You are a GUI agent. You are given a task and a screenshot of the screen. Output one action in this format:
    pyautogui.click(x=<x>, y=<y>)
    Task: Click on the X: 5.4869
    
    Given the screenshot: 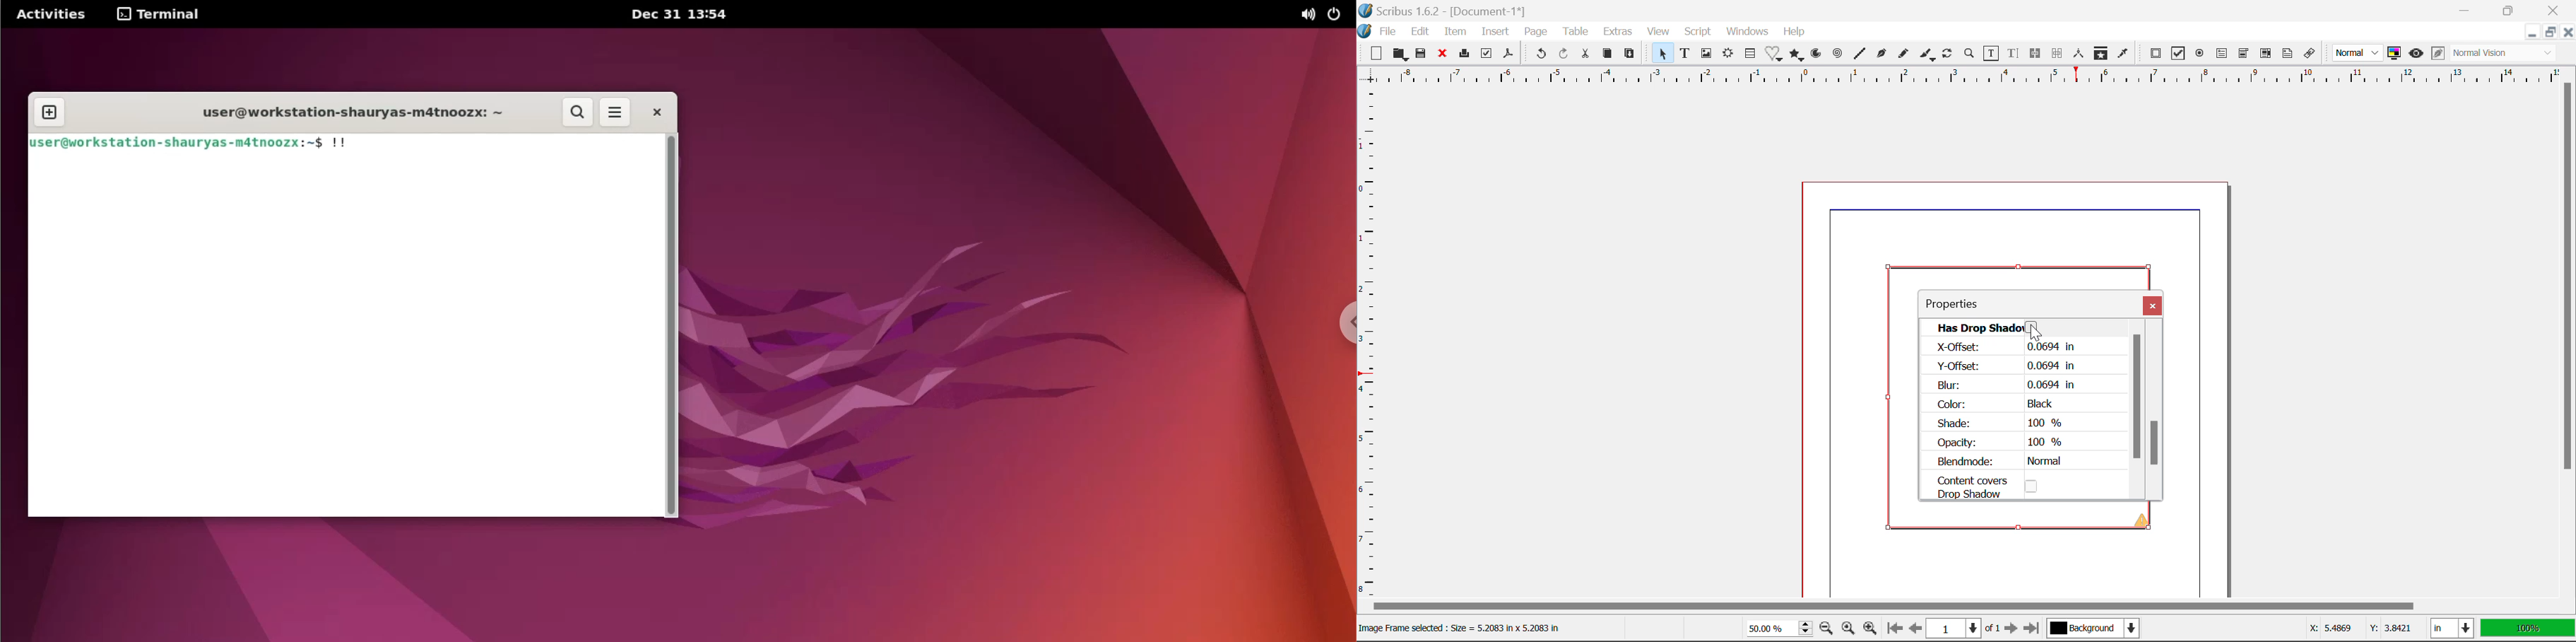 What is the action you would take?
    pyautogui.click(x=2330, y=627)
    